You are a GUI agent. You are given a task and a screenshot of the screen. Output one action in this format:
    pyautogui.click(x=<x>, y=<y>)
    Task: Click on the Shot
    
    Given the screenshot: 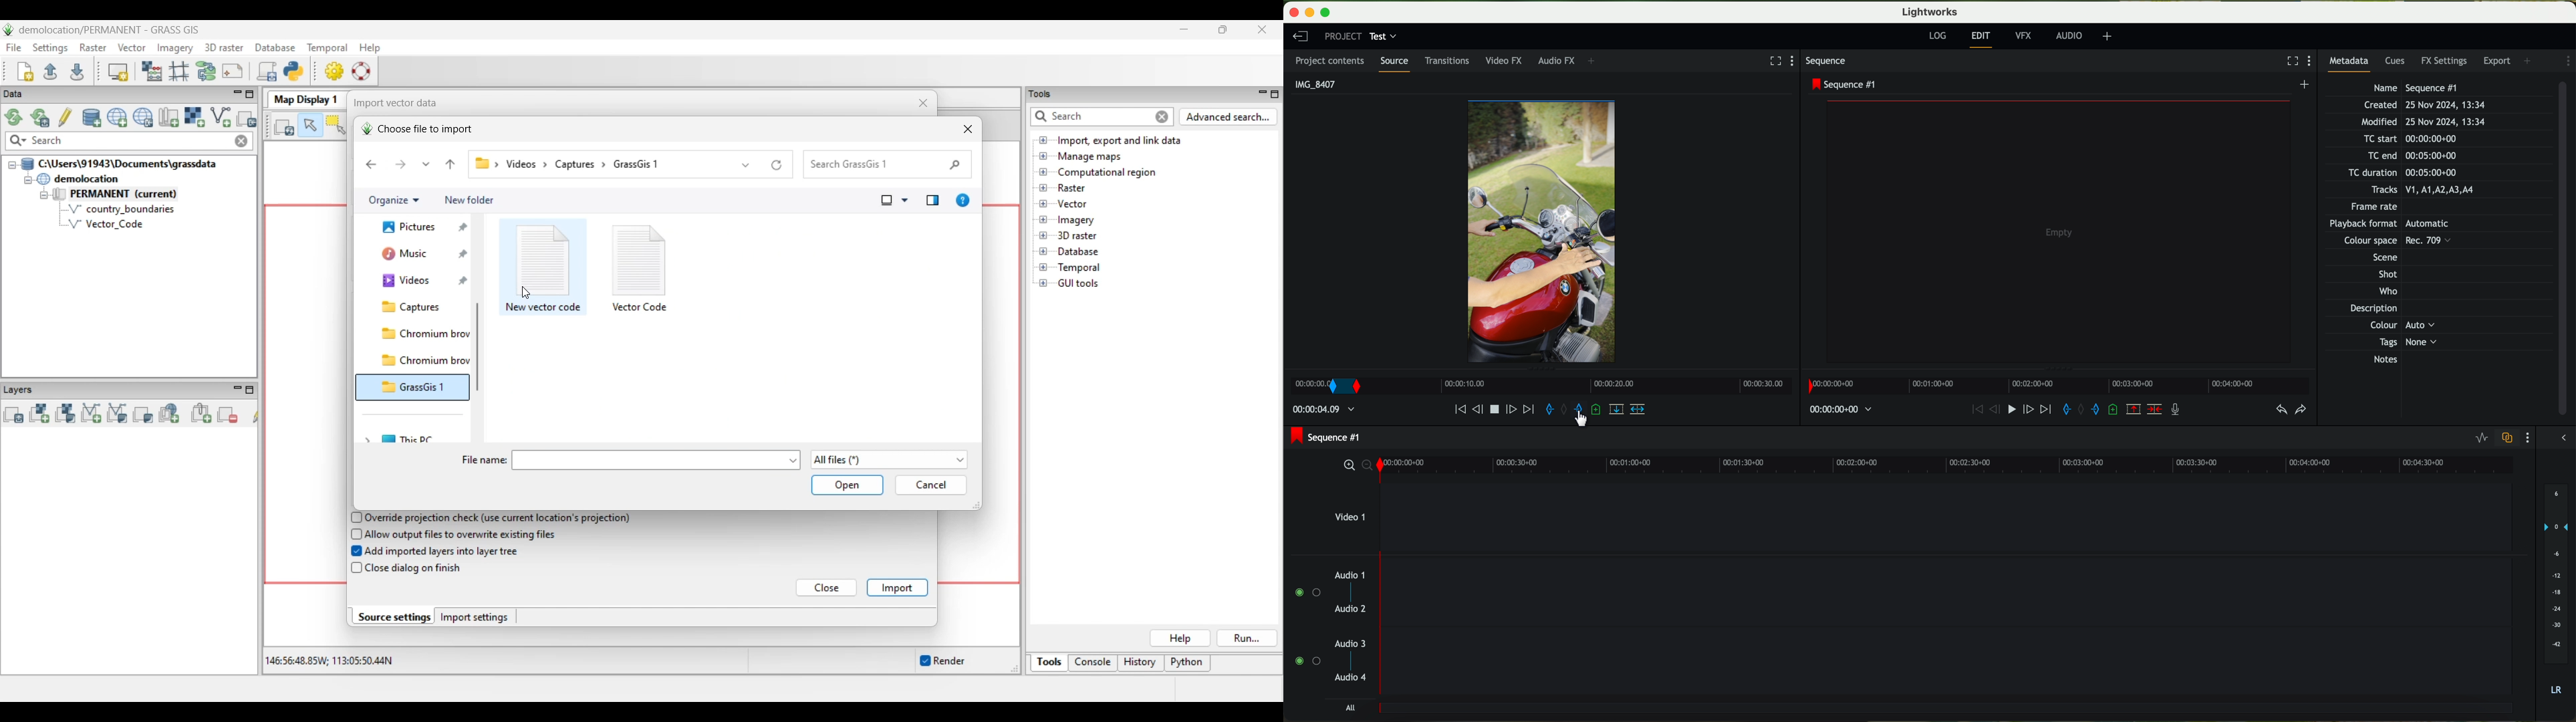 What is the action you would take?
    pyautogui.click(x=2387, y=274)
    